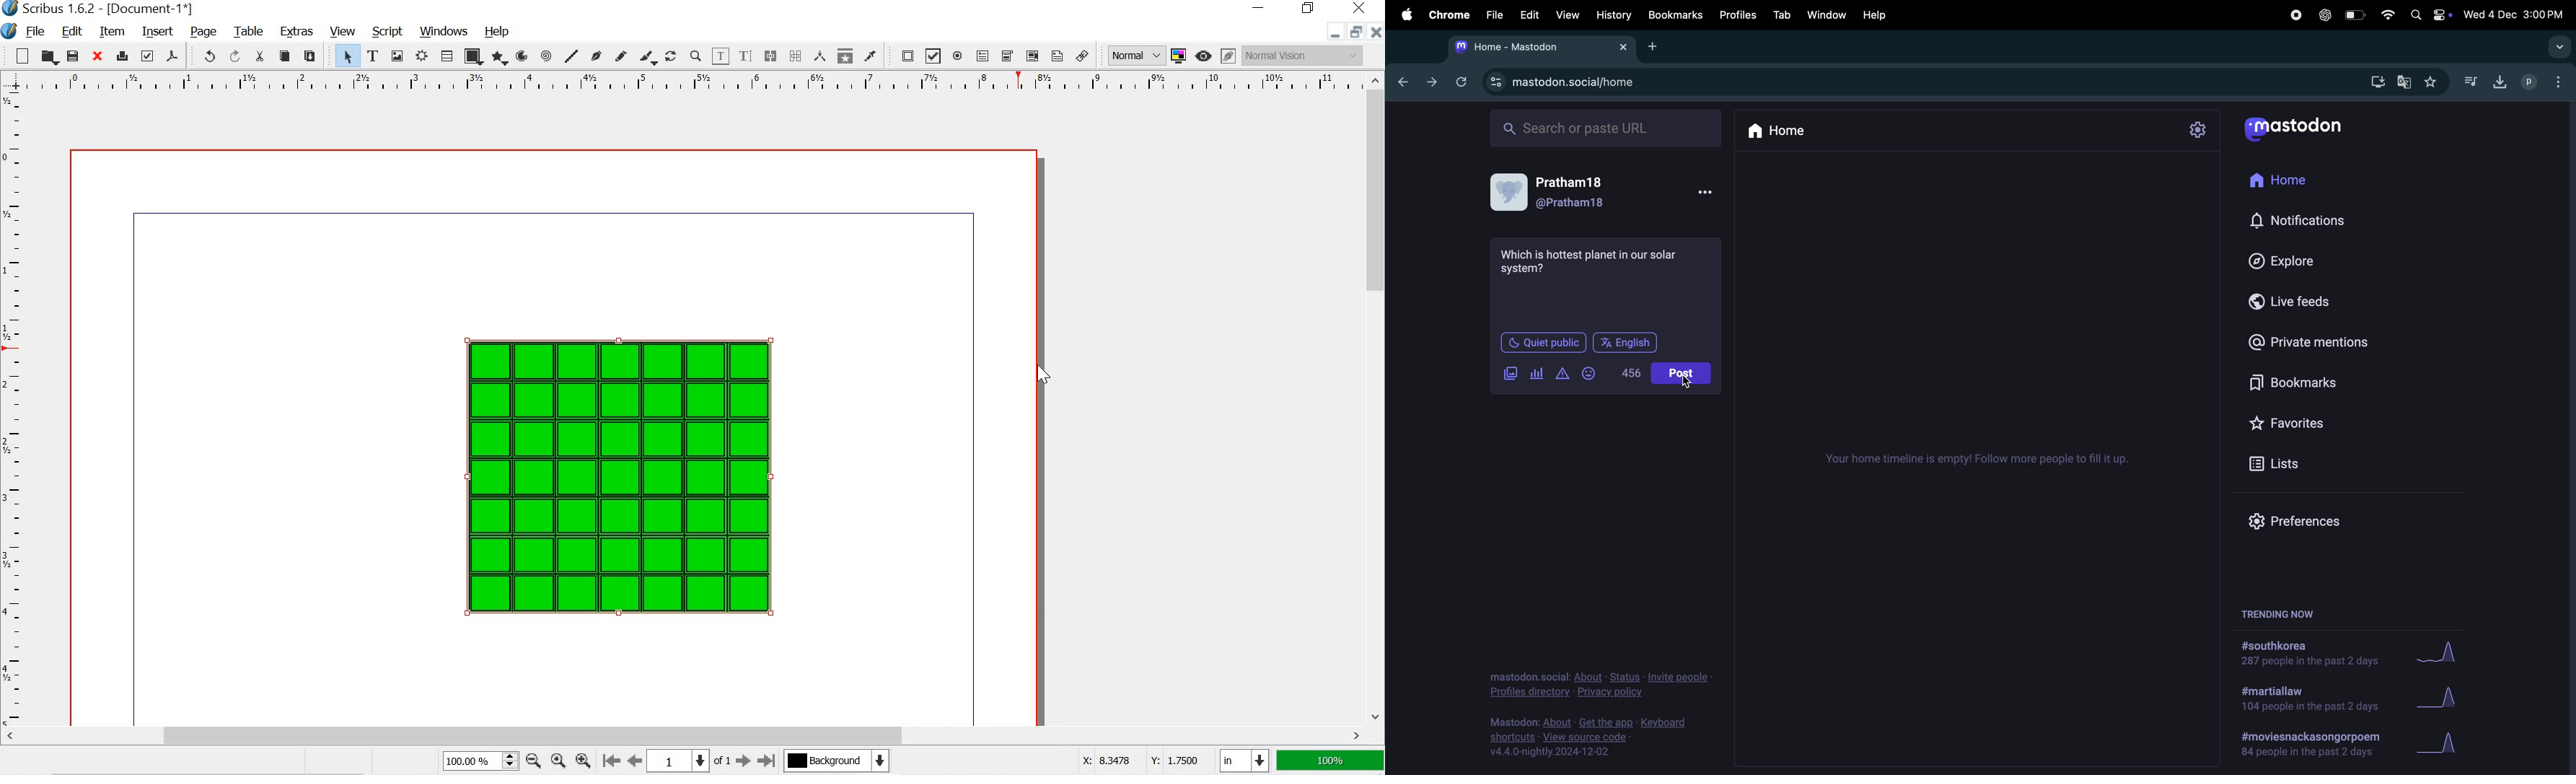 This screenshot has height=784, width=2576. What do you see at coordinates (1592, 260) in the screenshot?
I see `question` at bounding box center [1592, 260].